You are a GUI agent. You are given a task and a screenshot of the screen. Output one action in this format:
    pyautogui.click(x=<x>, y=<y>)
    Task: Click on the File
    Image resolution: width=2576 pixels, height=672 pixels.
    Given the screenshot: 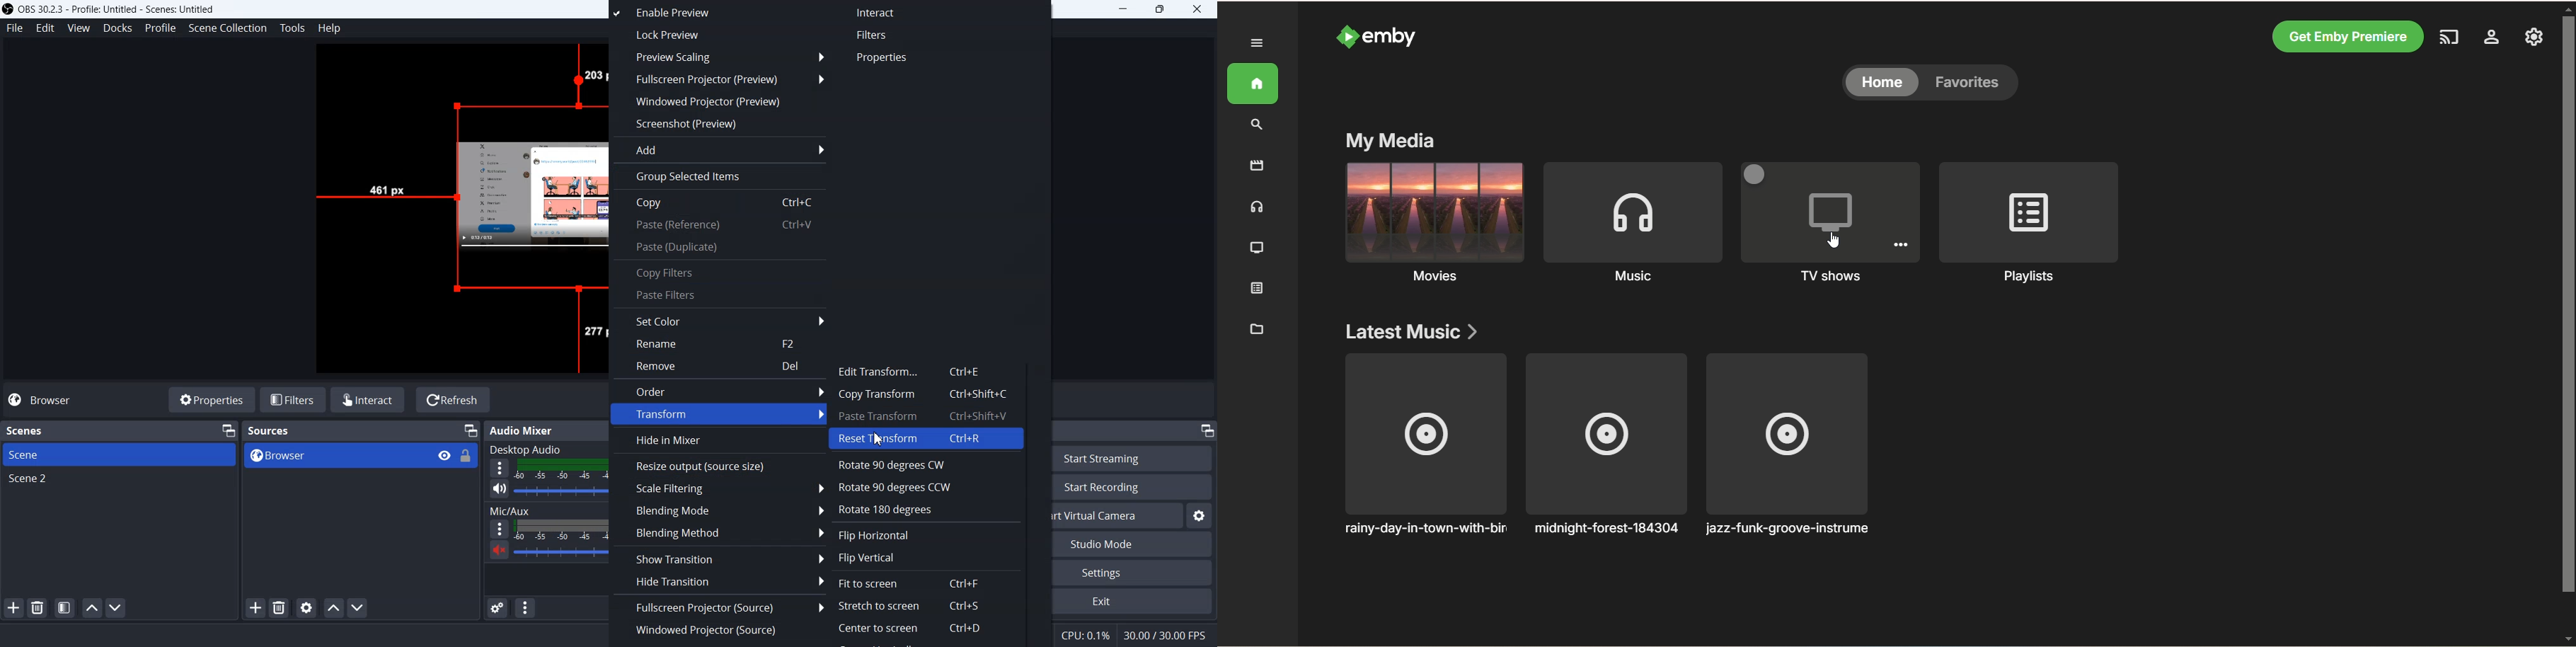 What is the action you would take?
    pyautogui.click(x=15, y=29)
    